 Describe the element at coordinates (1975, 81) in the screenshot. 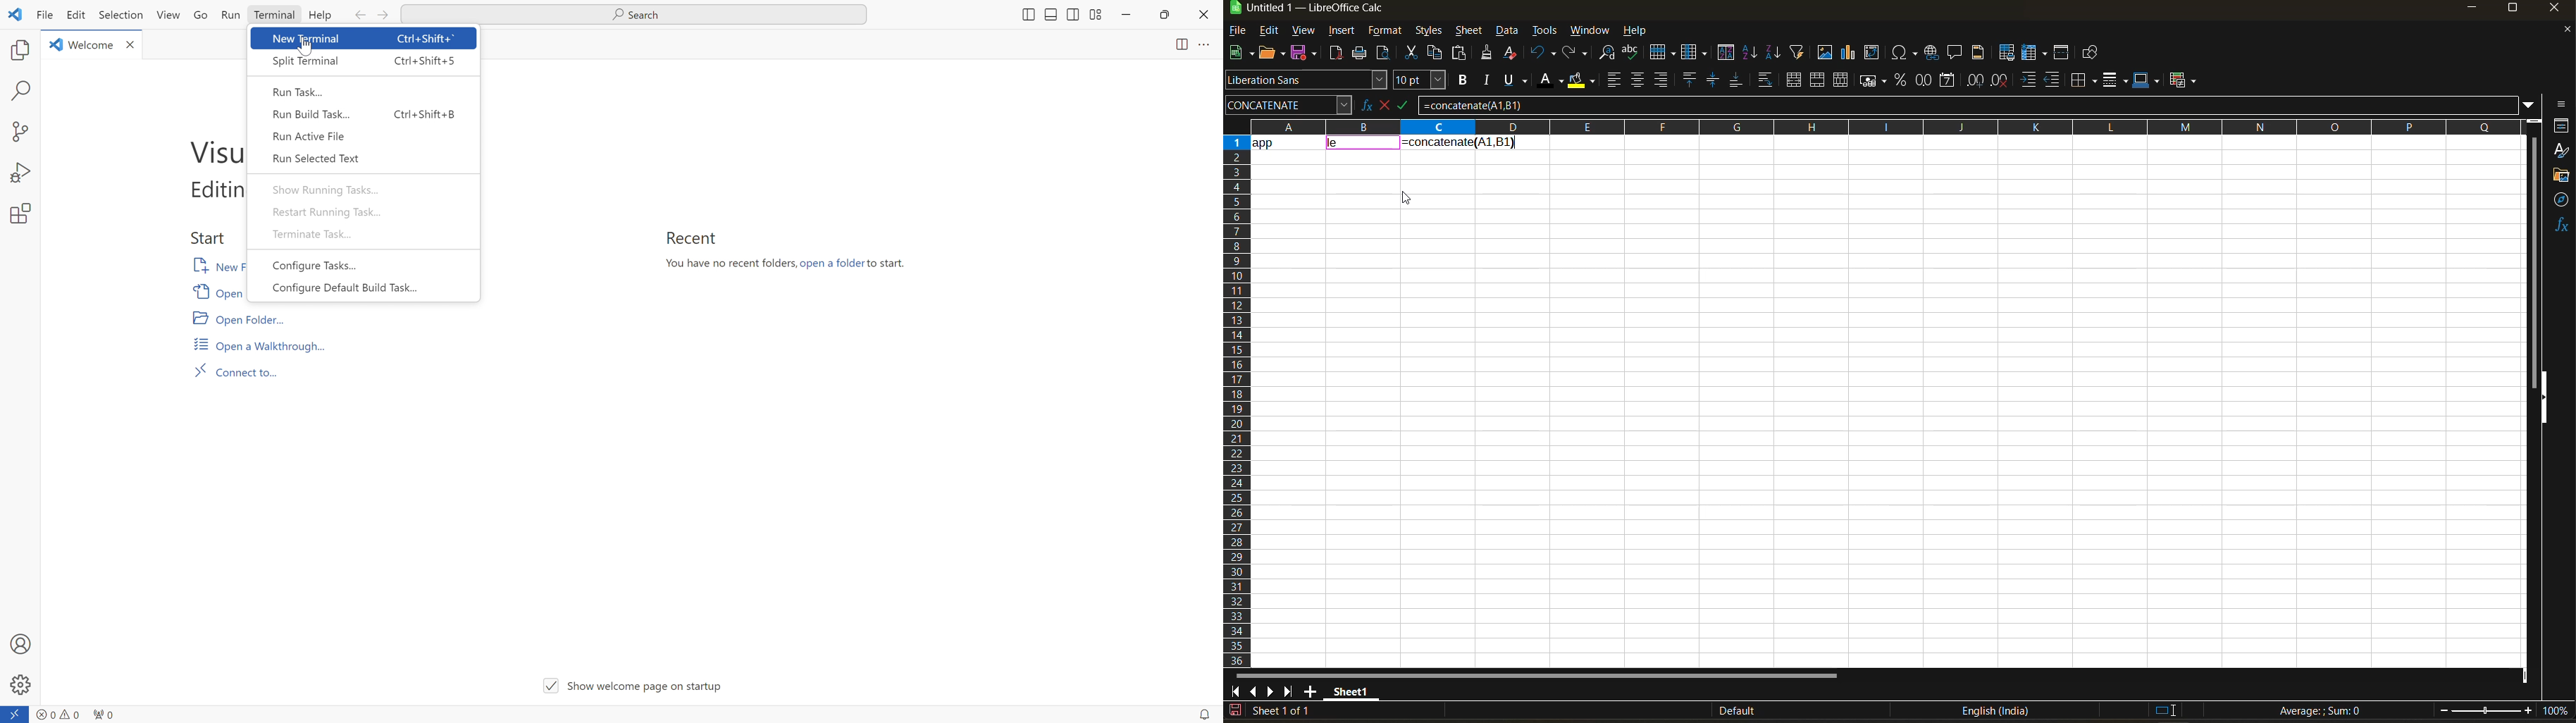

I see `add decimal place` at that location.